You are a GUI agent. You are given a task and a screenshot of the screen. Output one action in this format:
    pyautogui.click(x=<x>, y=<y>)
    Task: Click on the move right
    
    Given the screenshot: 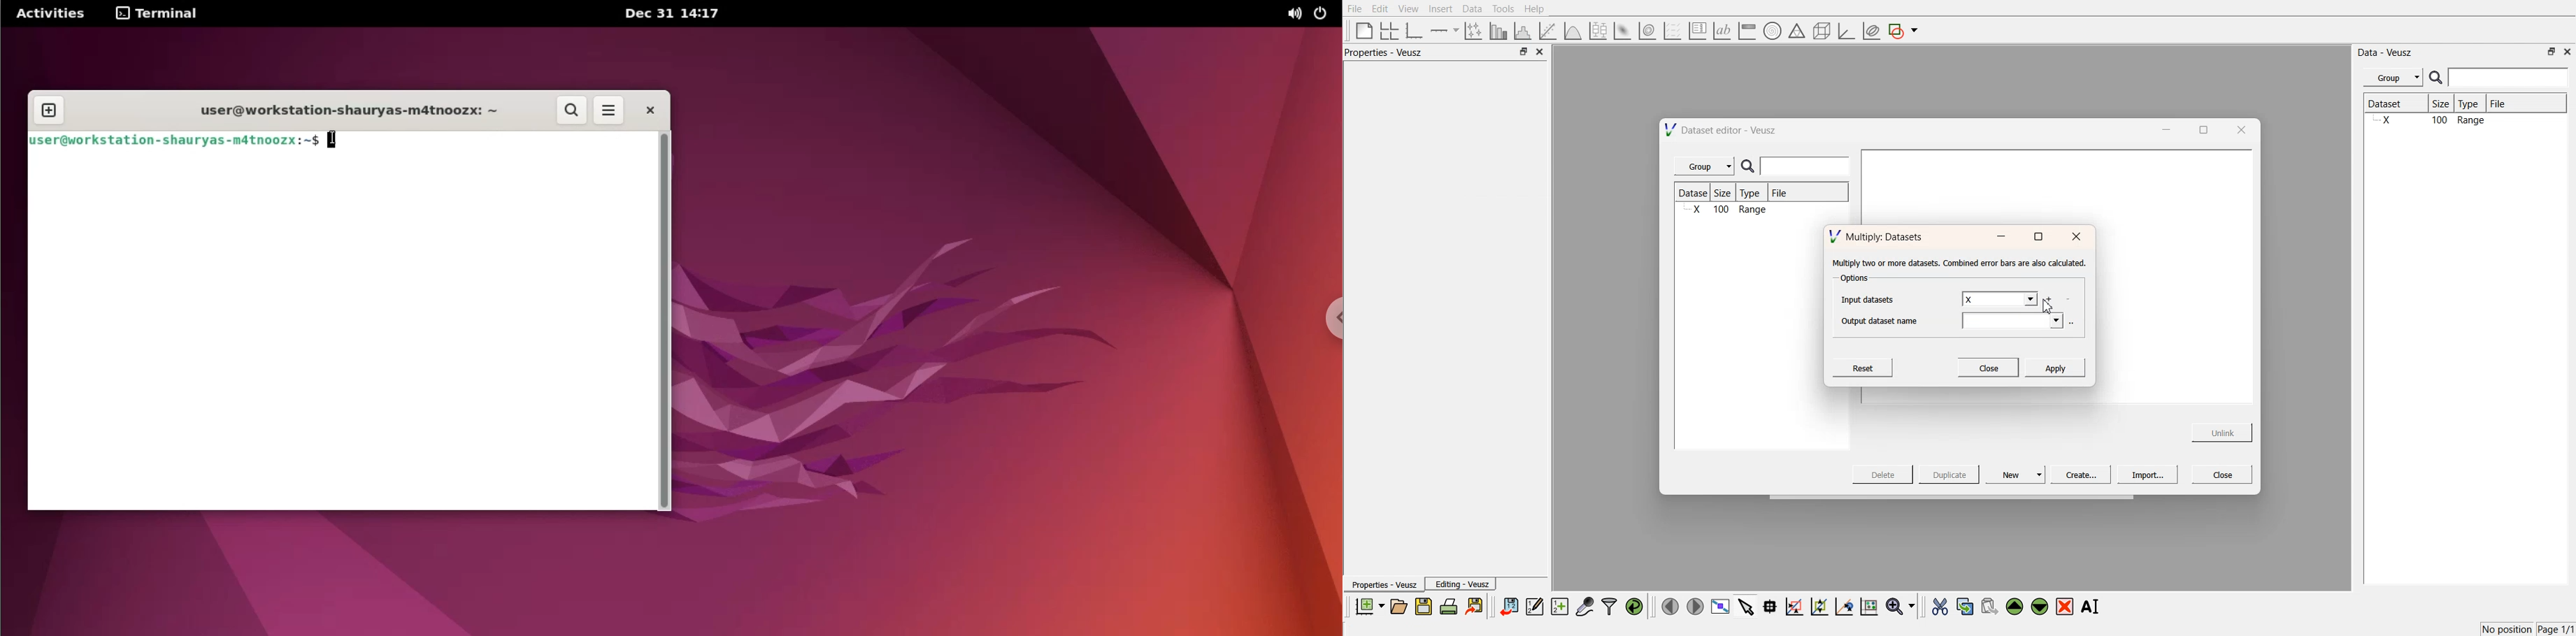 What is the action you would take?
    pyautogui.click(x=1695, y=605)
    